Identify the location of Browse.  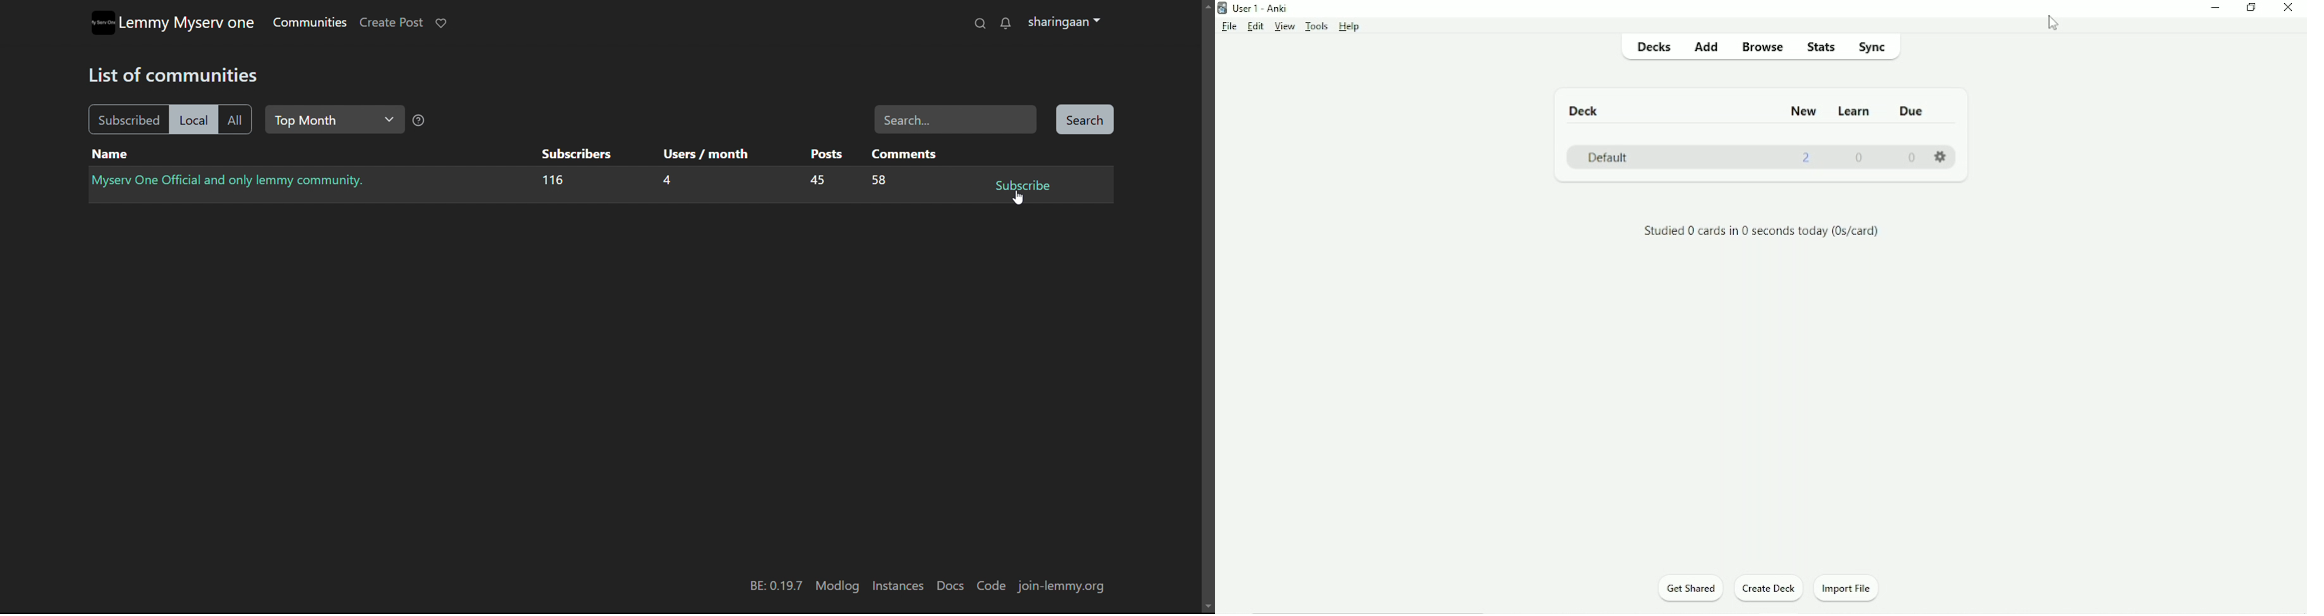
(1762, 49).